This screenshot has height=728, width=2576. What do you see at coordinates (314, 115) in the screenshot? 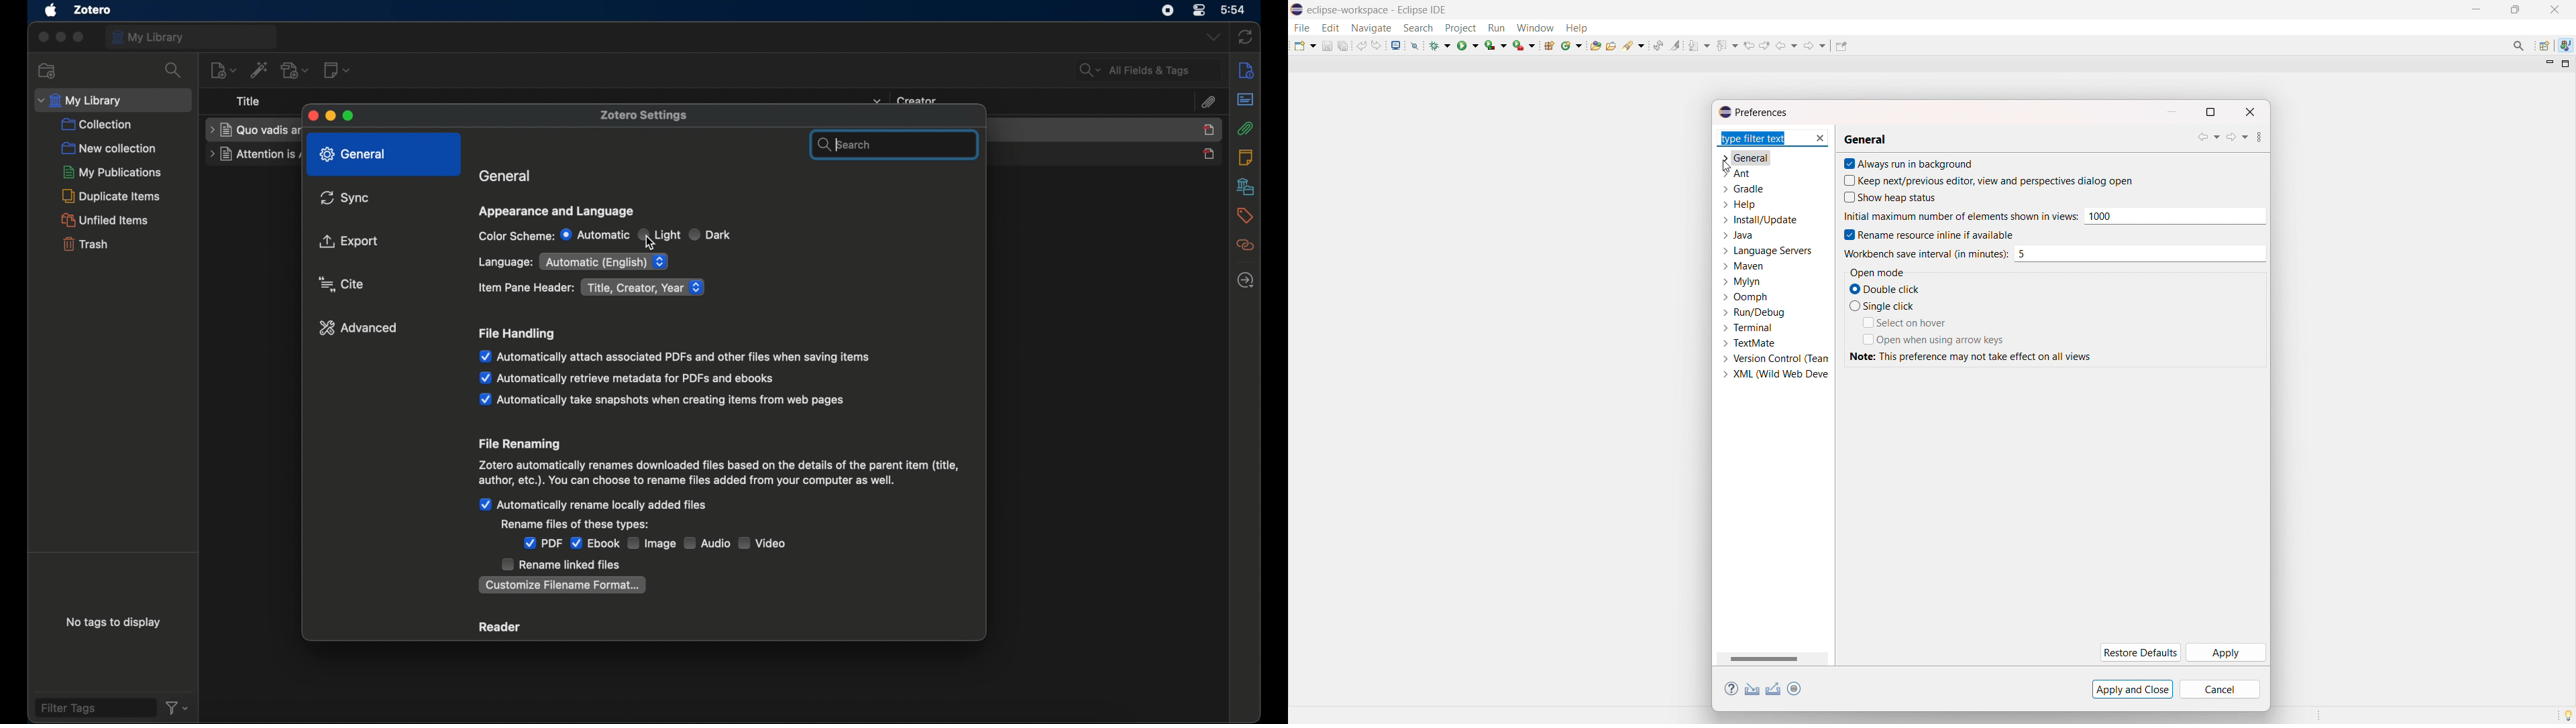
I see `close` at bounding box center [314, 115].